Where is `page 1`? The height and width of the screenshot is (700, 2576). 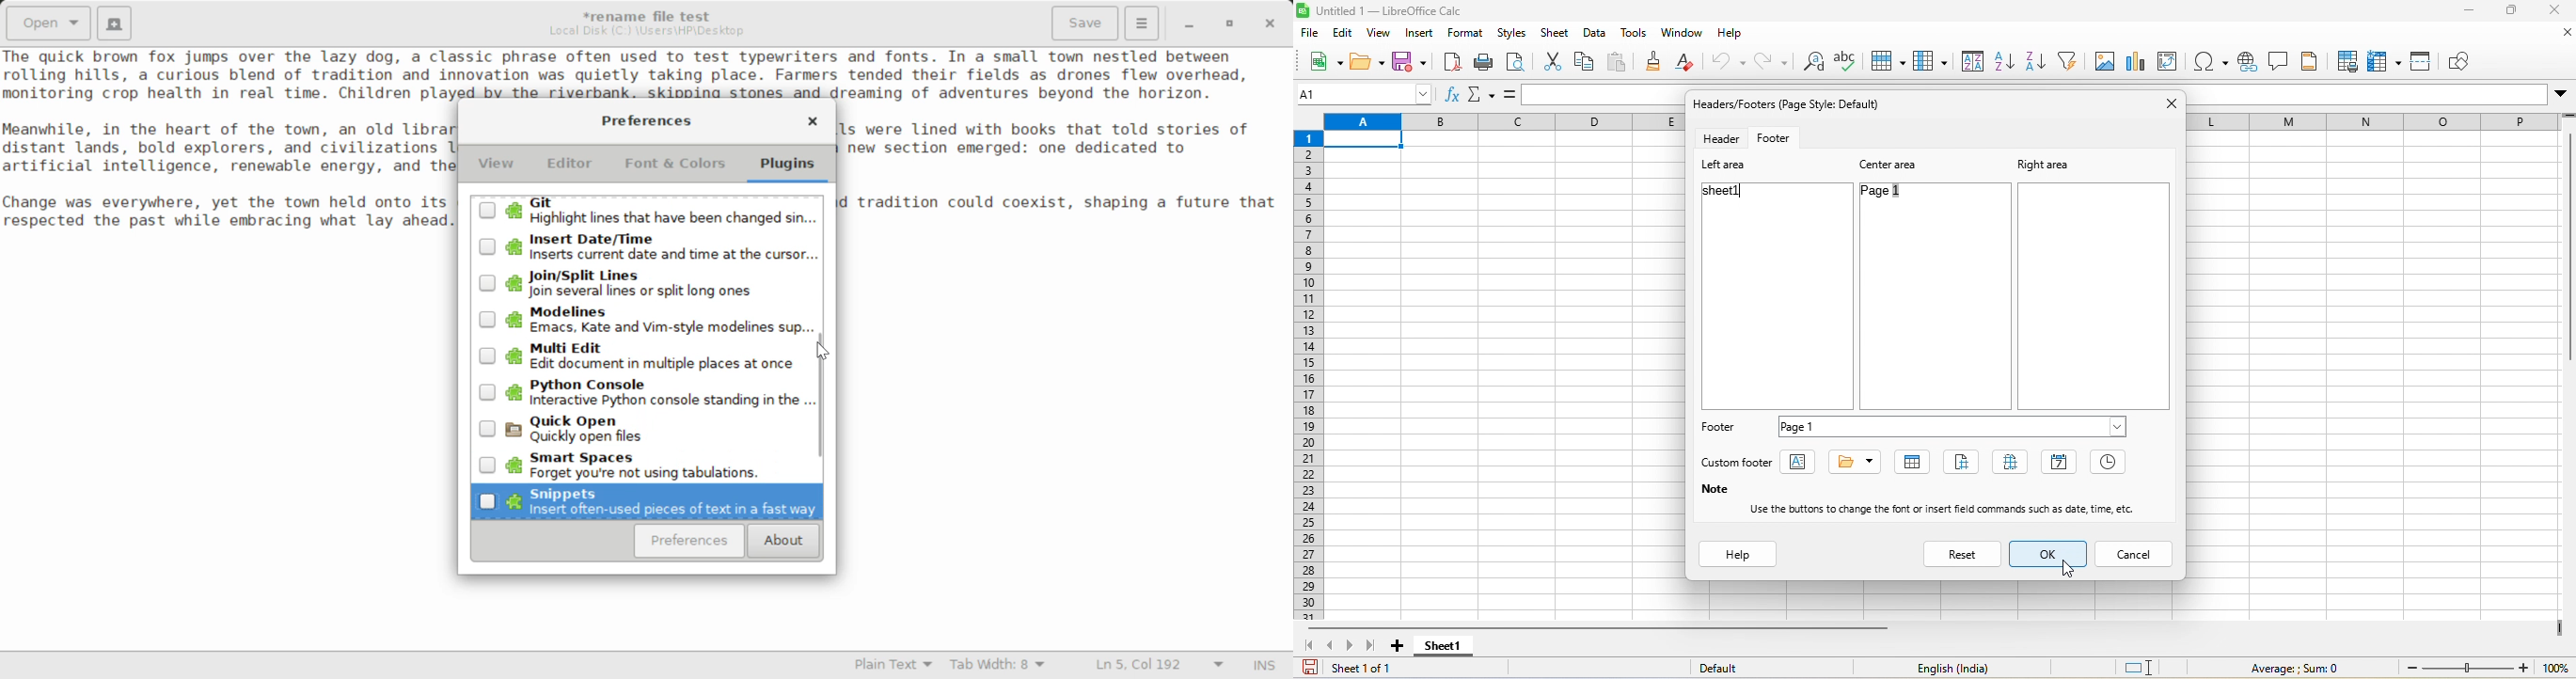
page 1 is located at coordinates (1954, 425).